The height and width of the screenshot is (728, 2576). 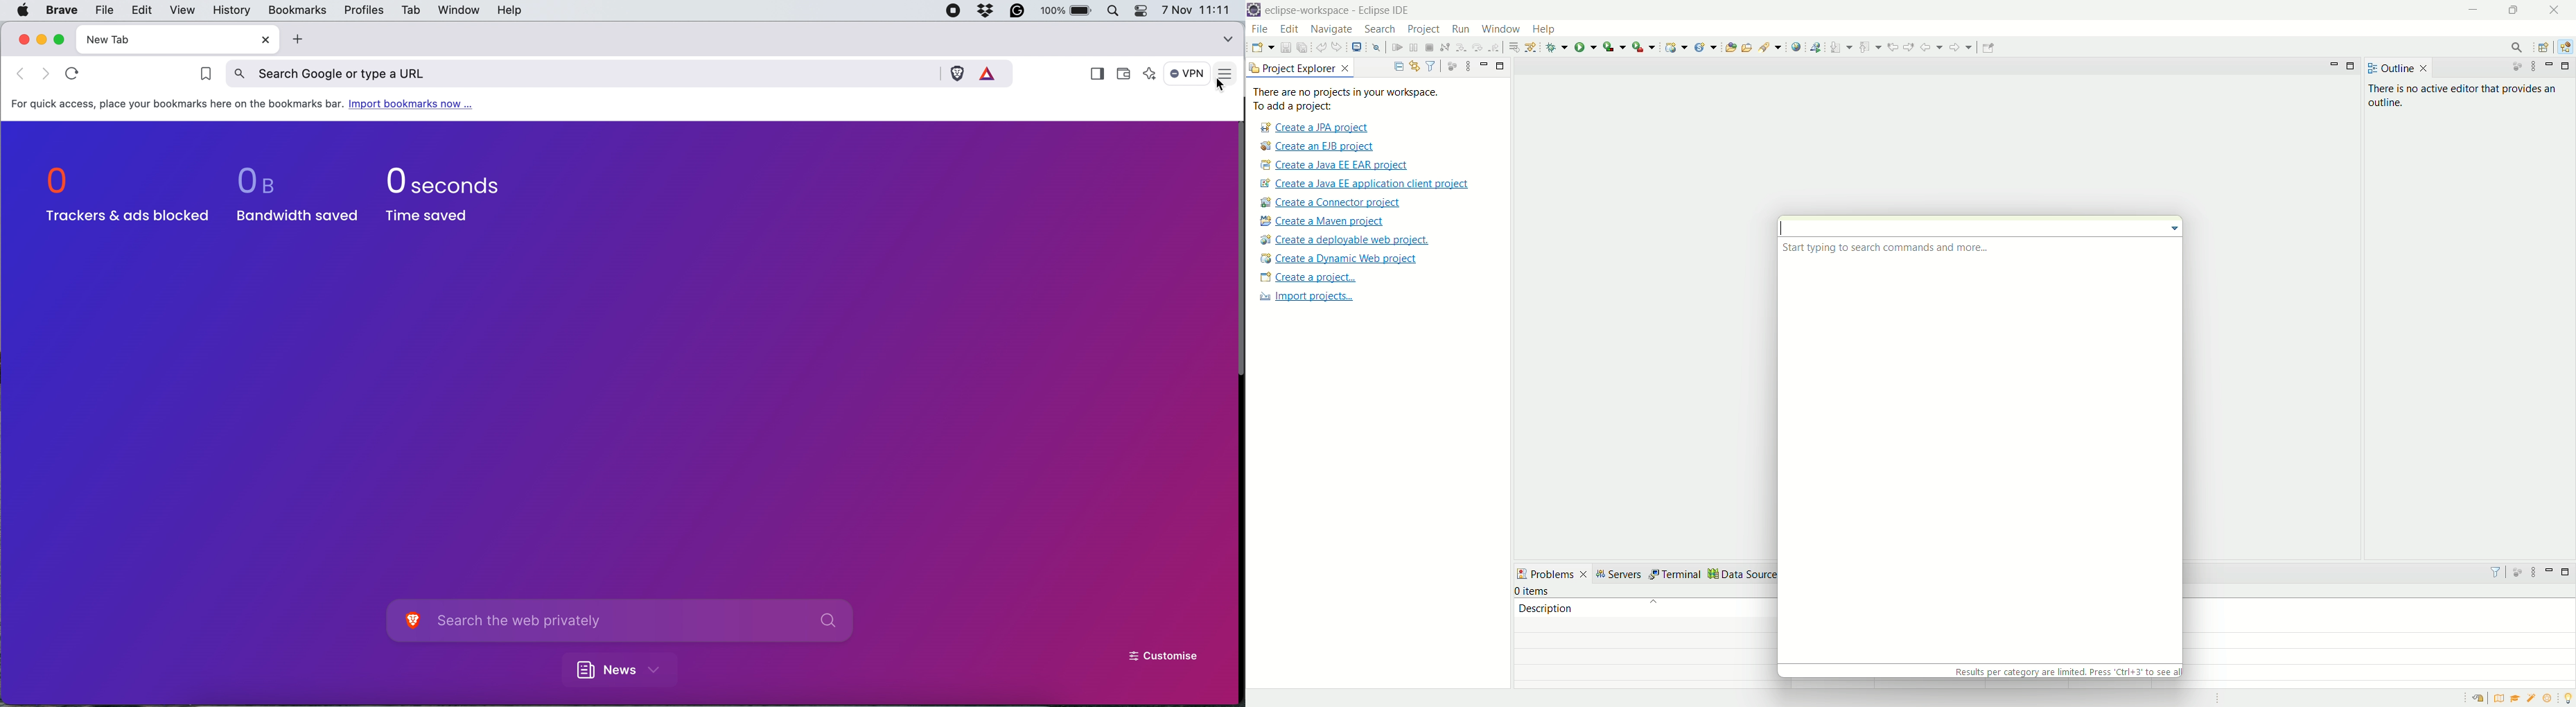 What do you see at coordinates (1261, 47) in the screenshot?
I see `new` at bounding box center [1261, 47].